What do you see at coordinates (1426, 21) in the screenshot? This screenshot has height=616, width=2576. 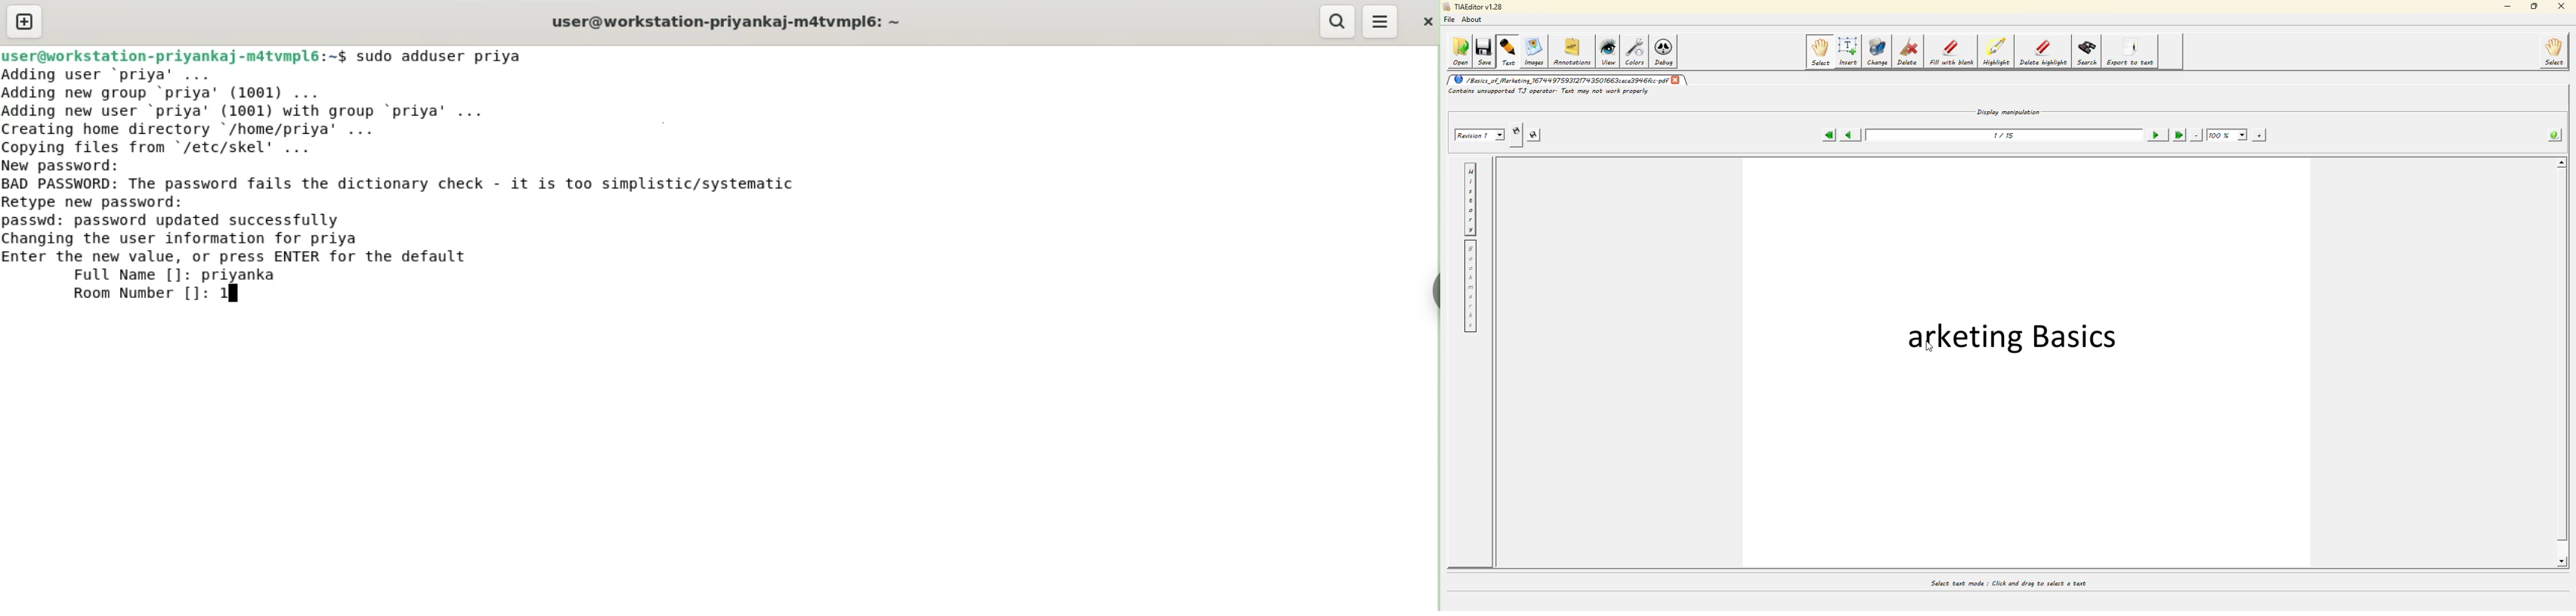 I see `close` at bounding box center [1426, 21].